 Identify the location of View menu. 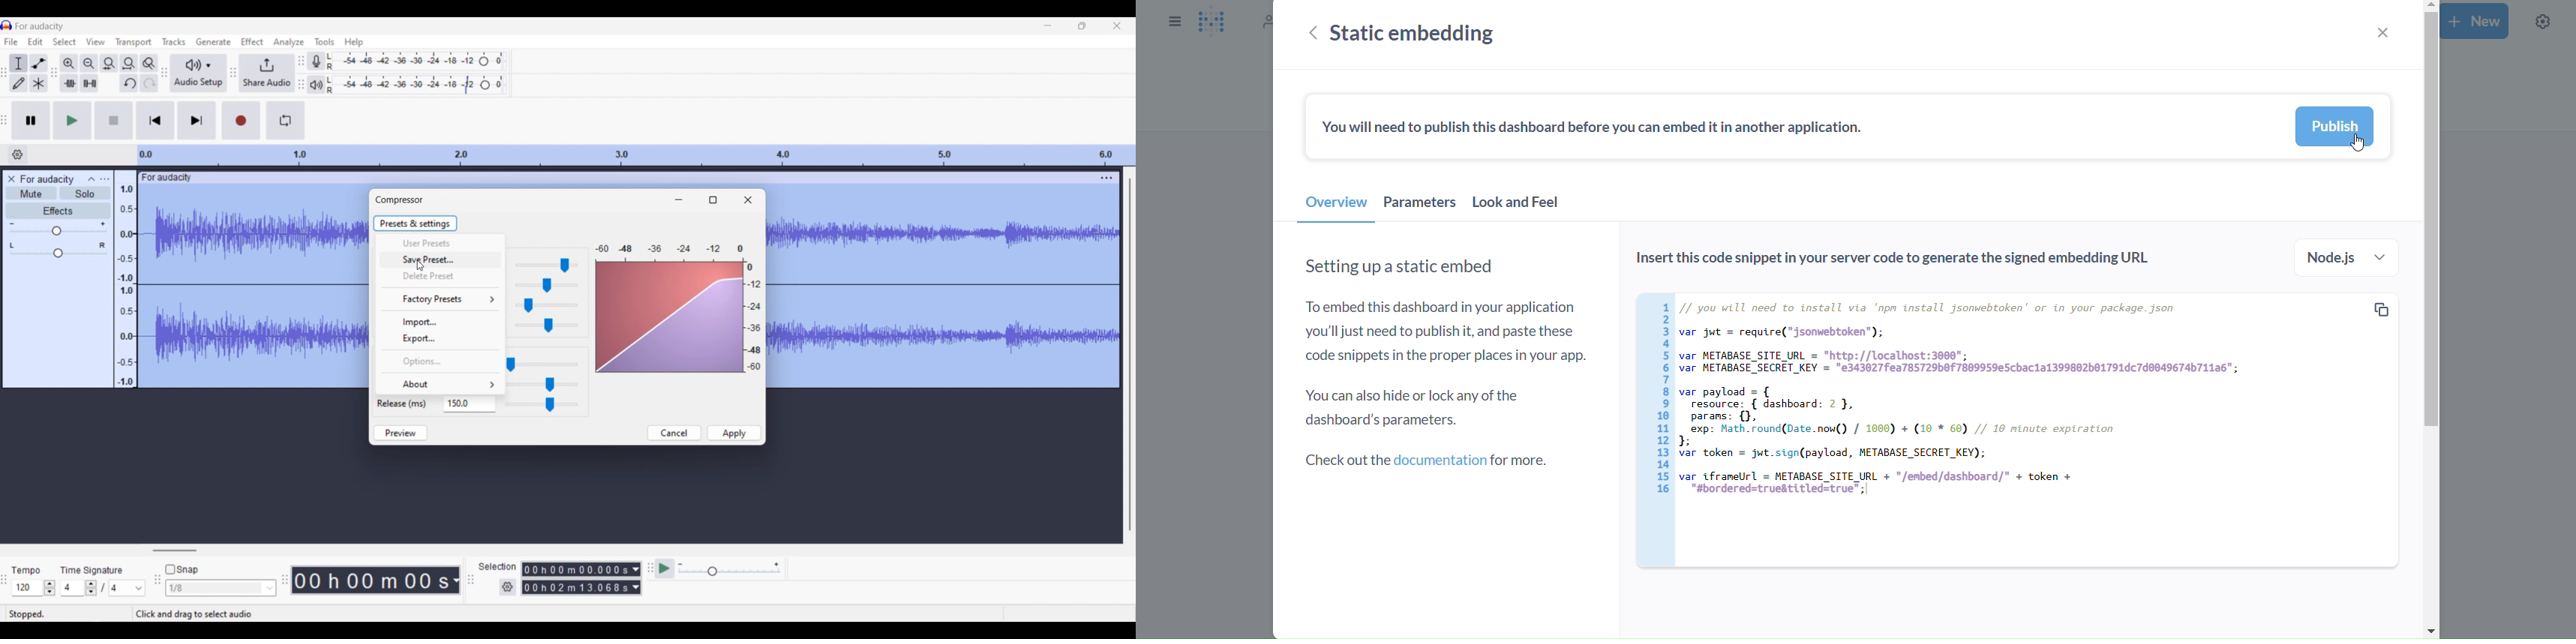
(95, 41).